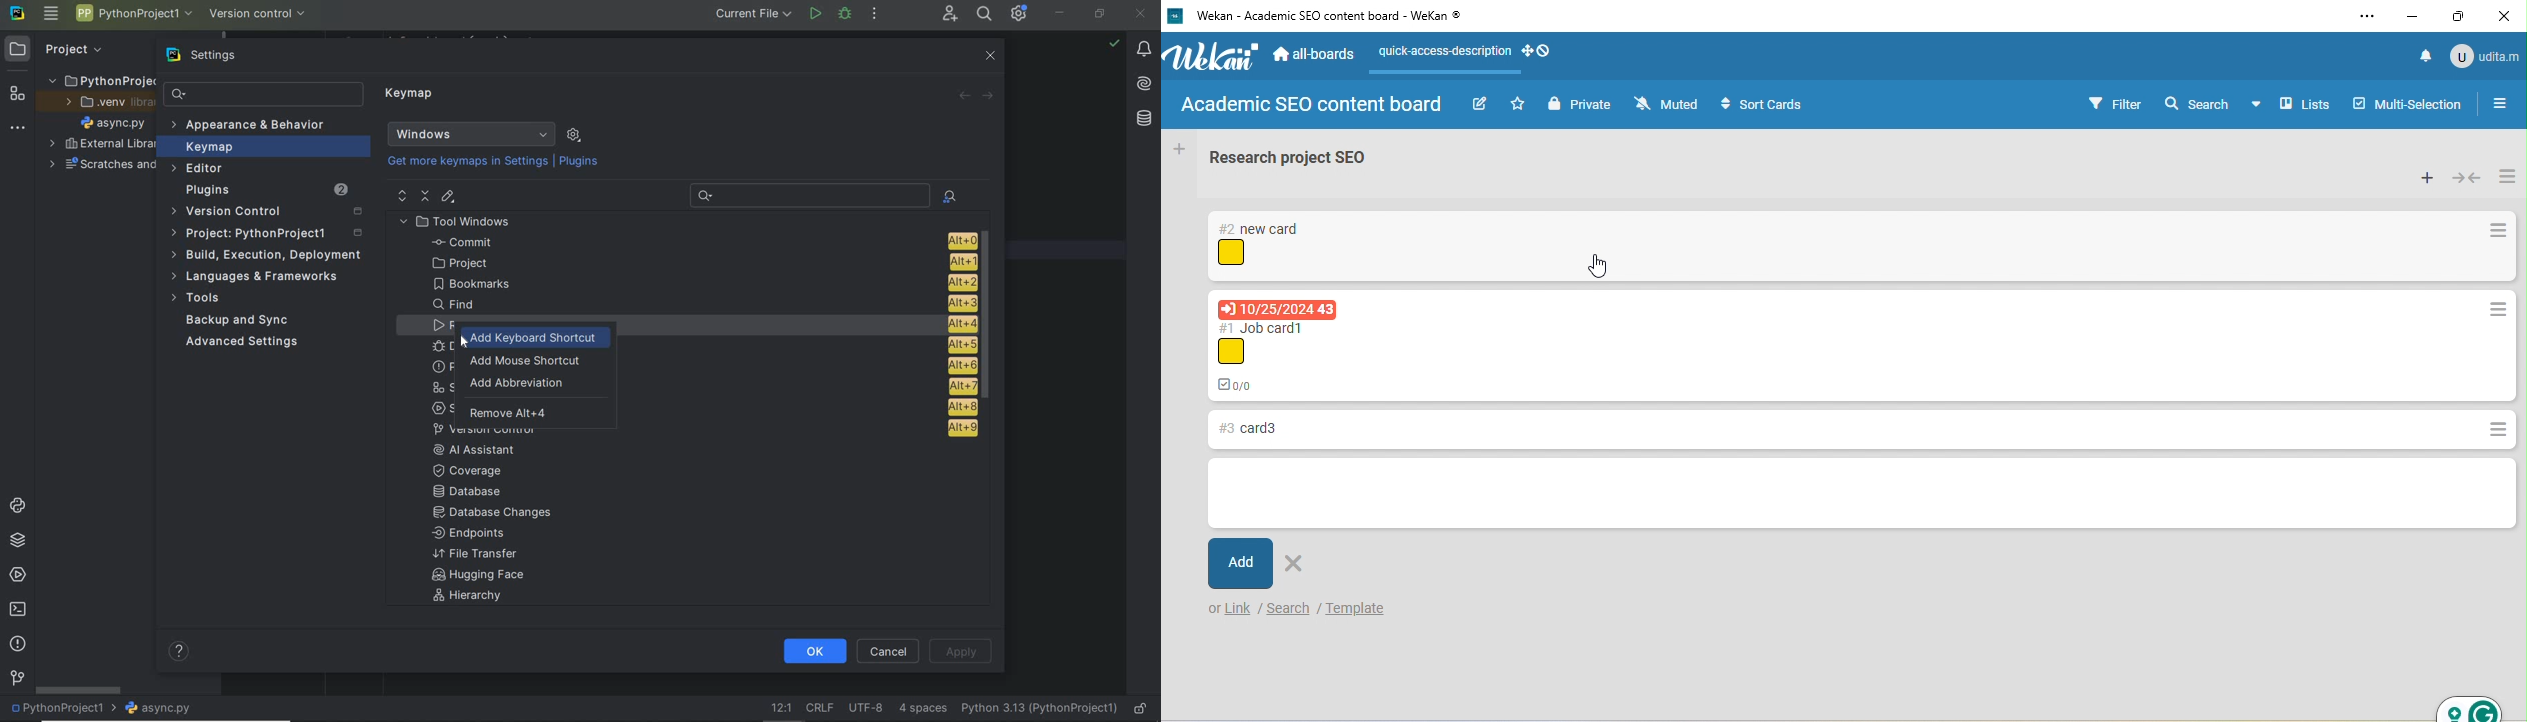 Image resolution: width=2548 pixels, height=728 pixels. Describe the element at coordinates (1061, 12) in the screenshot. I see `minimize` at that location.